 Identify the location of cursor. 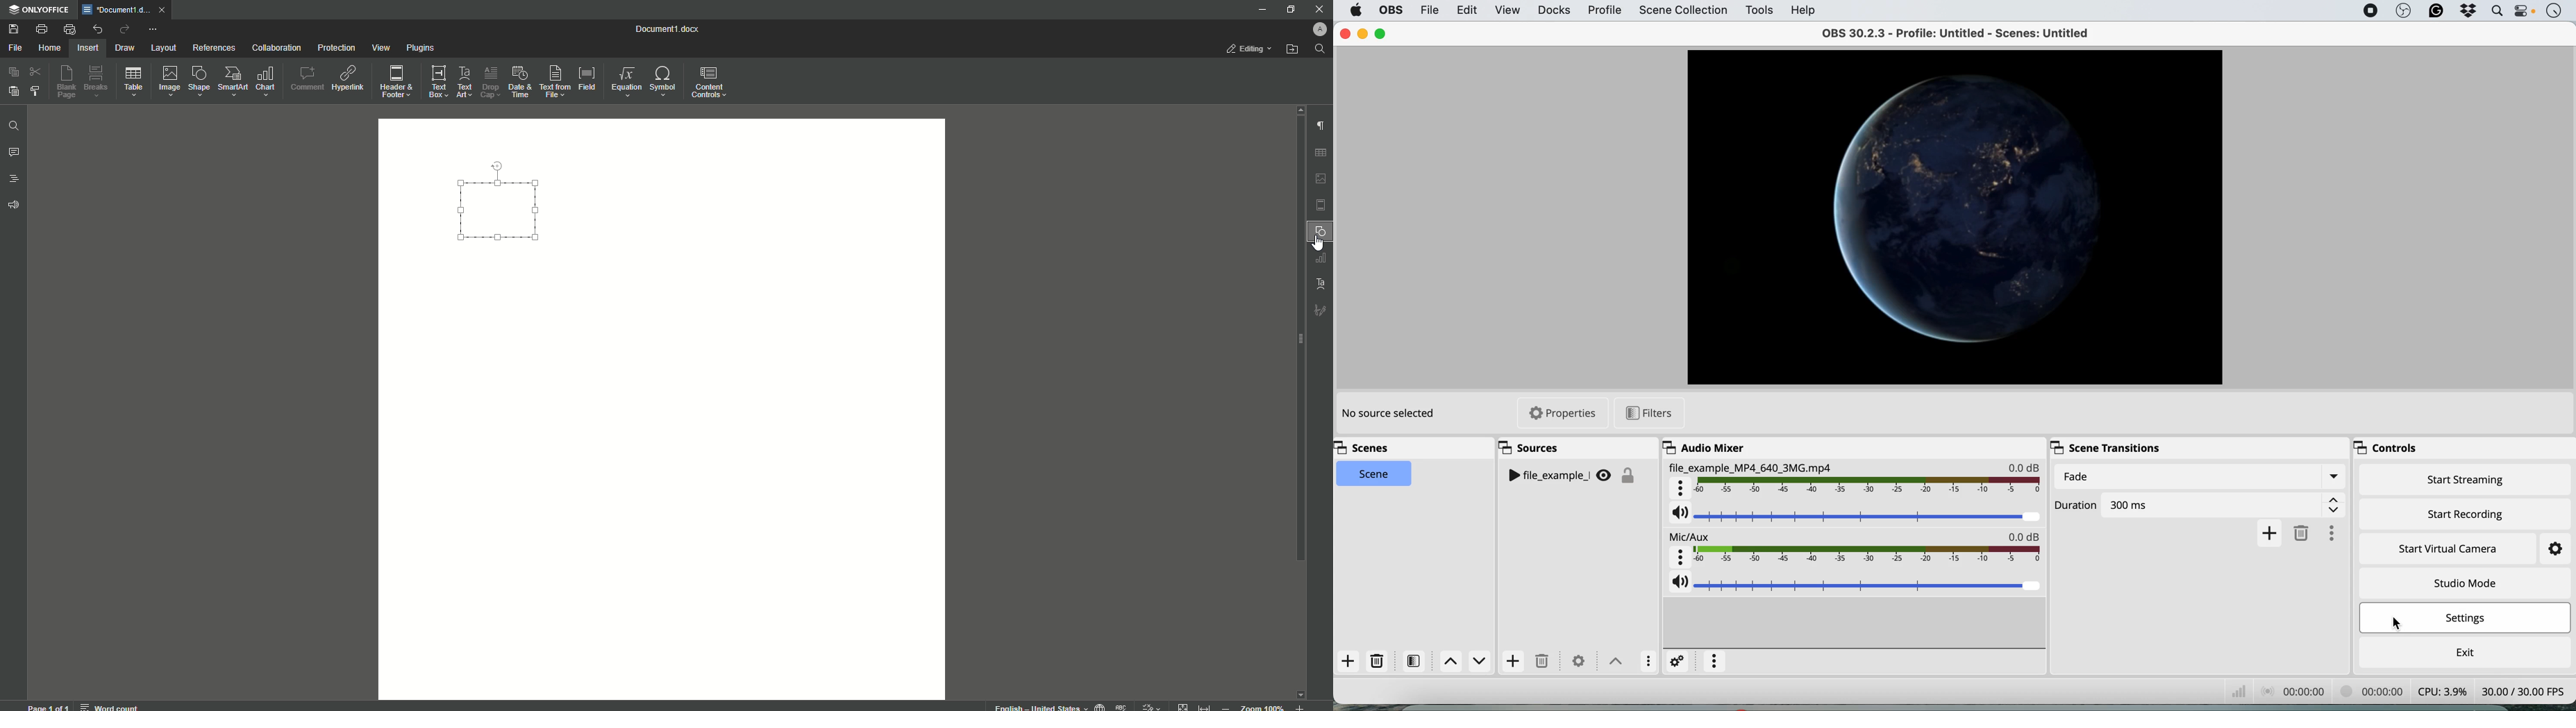
(1317, 245).